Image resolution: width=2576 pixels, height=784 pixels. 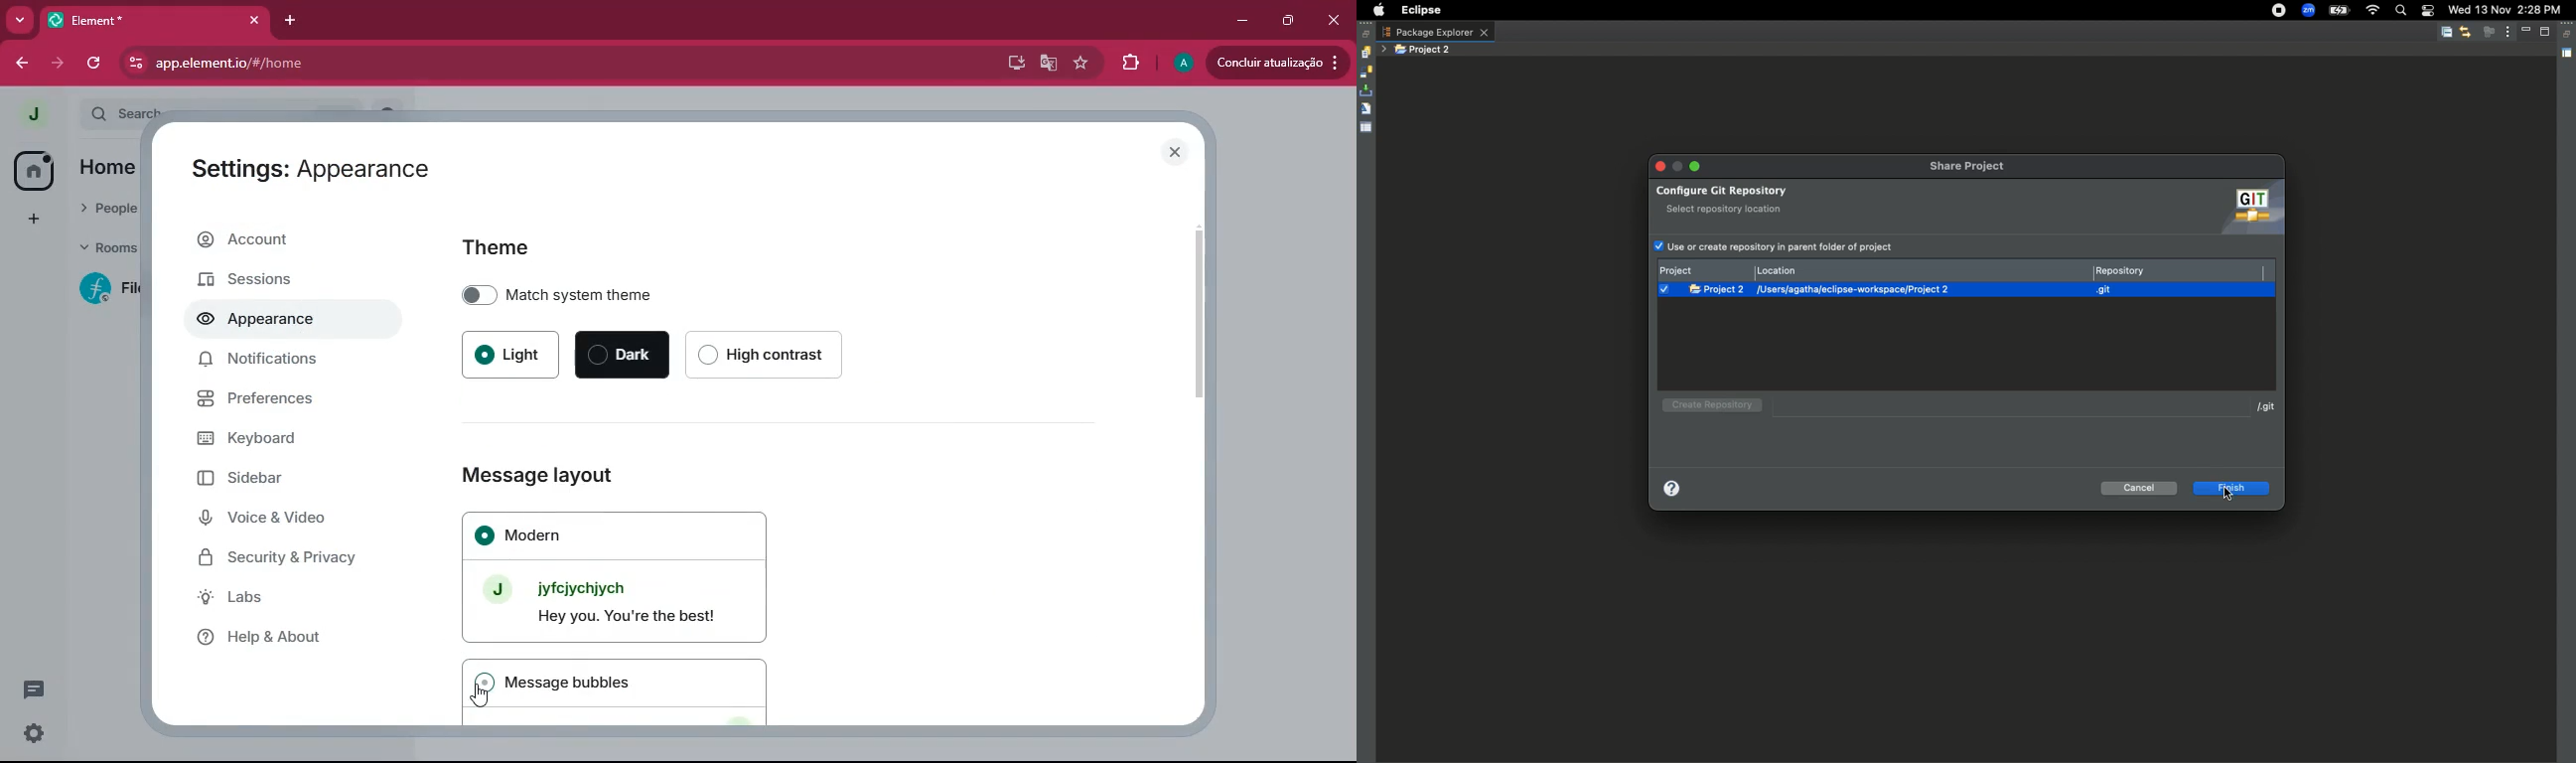 I want to click on maximize, so click(x=1288, y=22).